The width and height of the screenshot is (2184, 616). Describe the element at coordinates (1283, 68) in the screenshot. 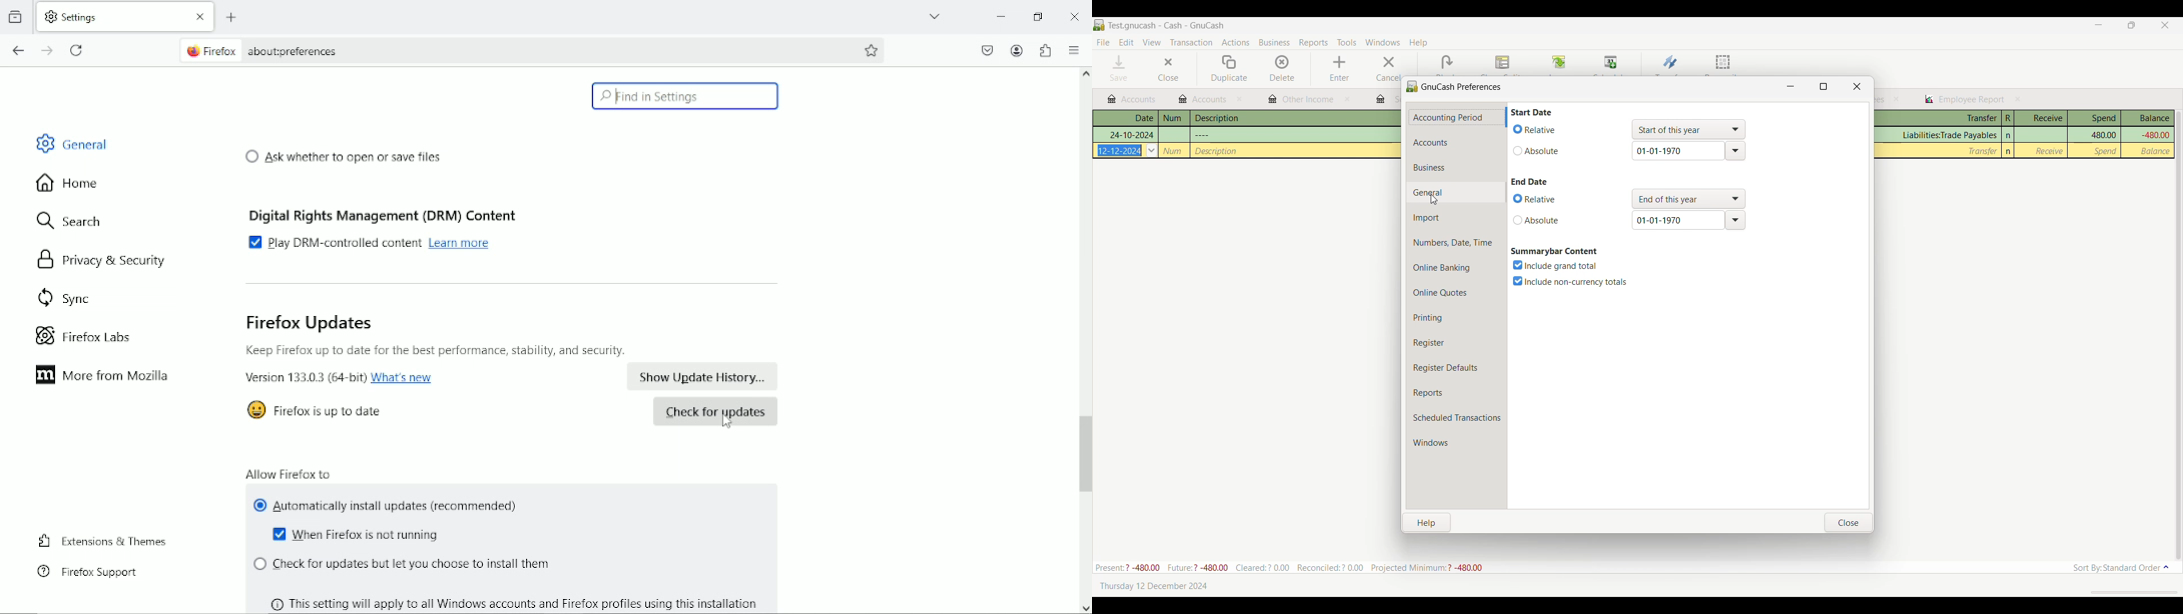

I see `Delete` at that location.